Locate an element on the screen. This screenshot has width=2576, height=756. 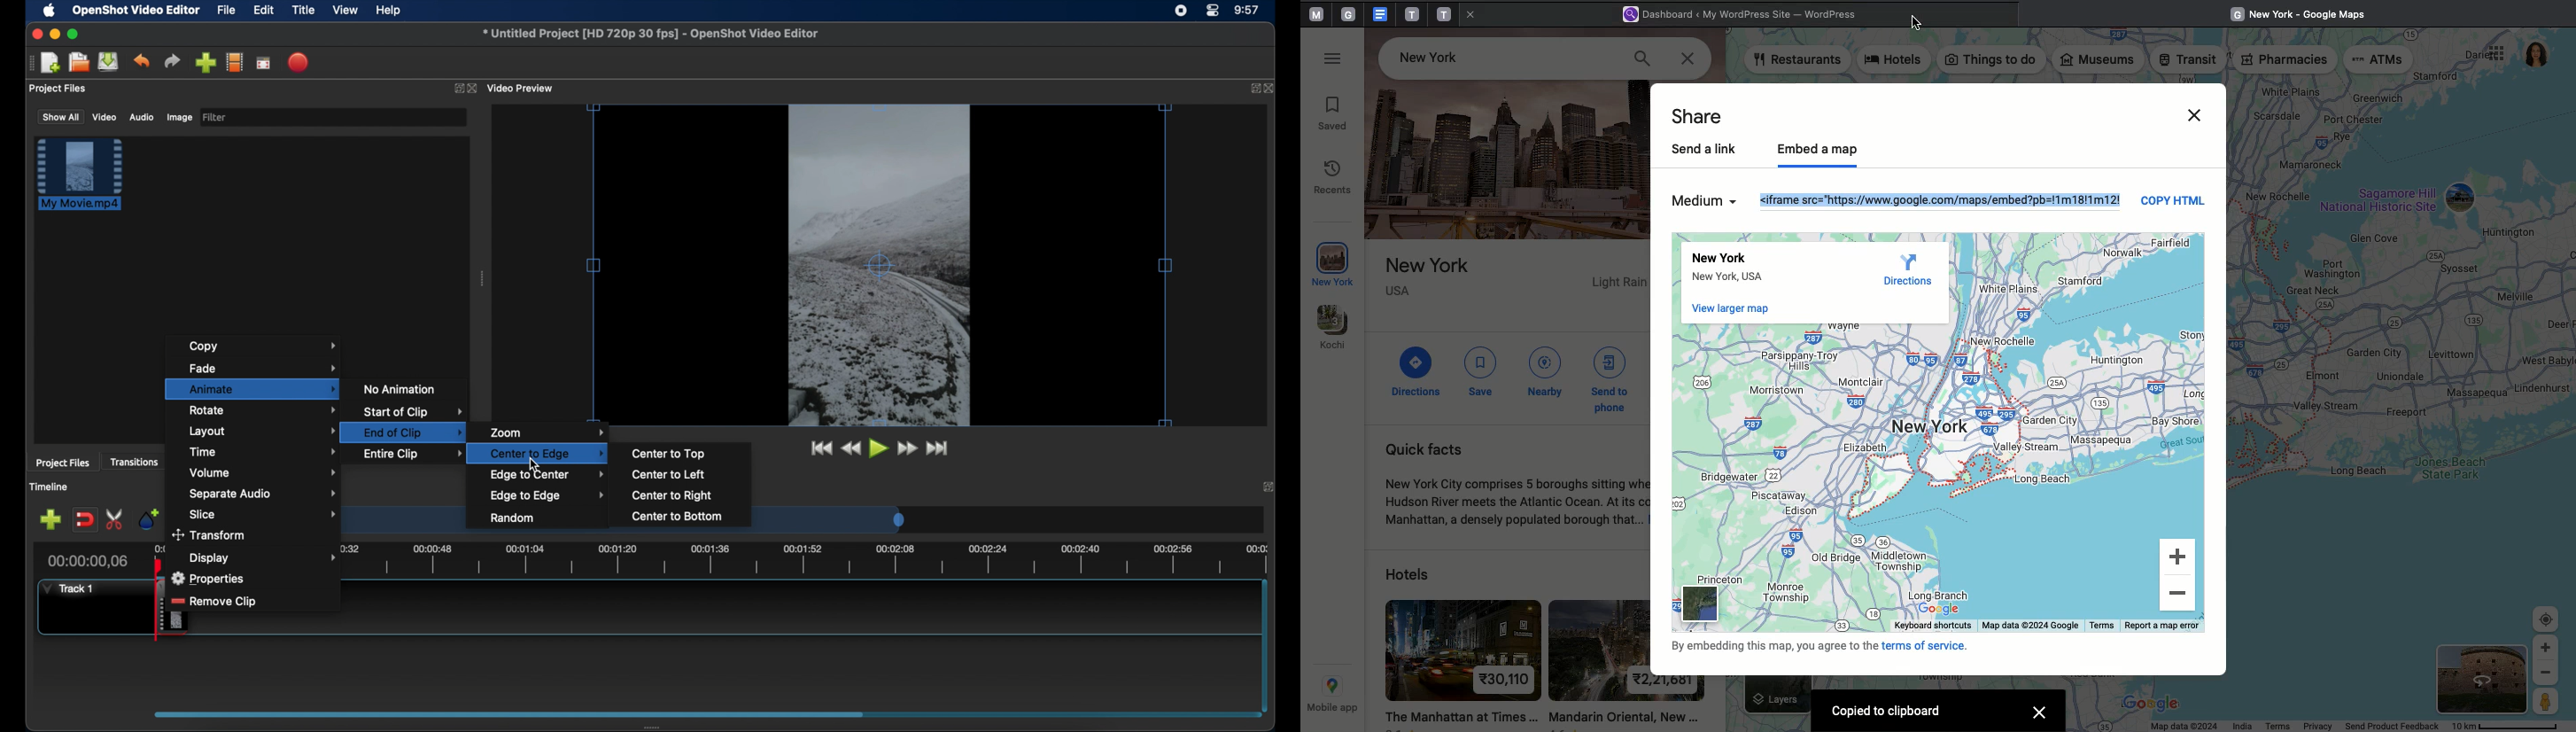
new project is located at coordinates (51, 63).